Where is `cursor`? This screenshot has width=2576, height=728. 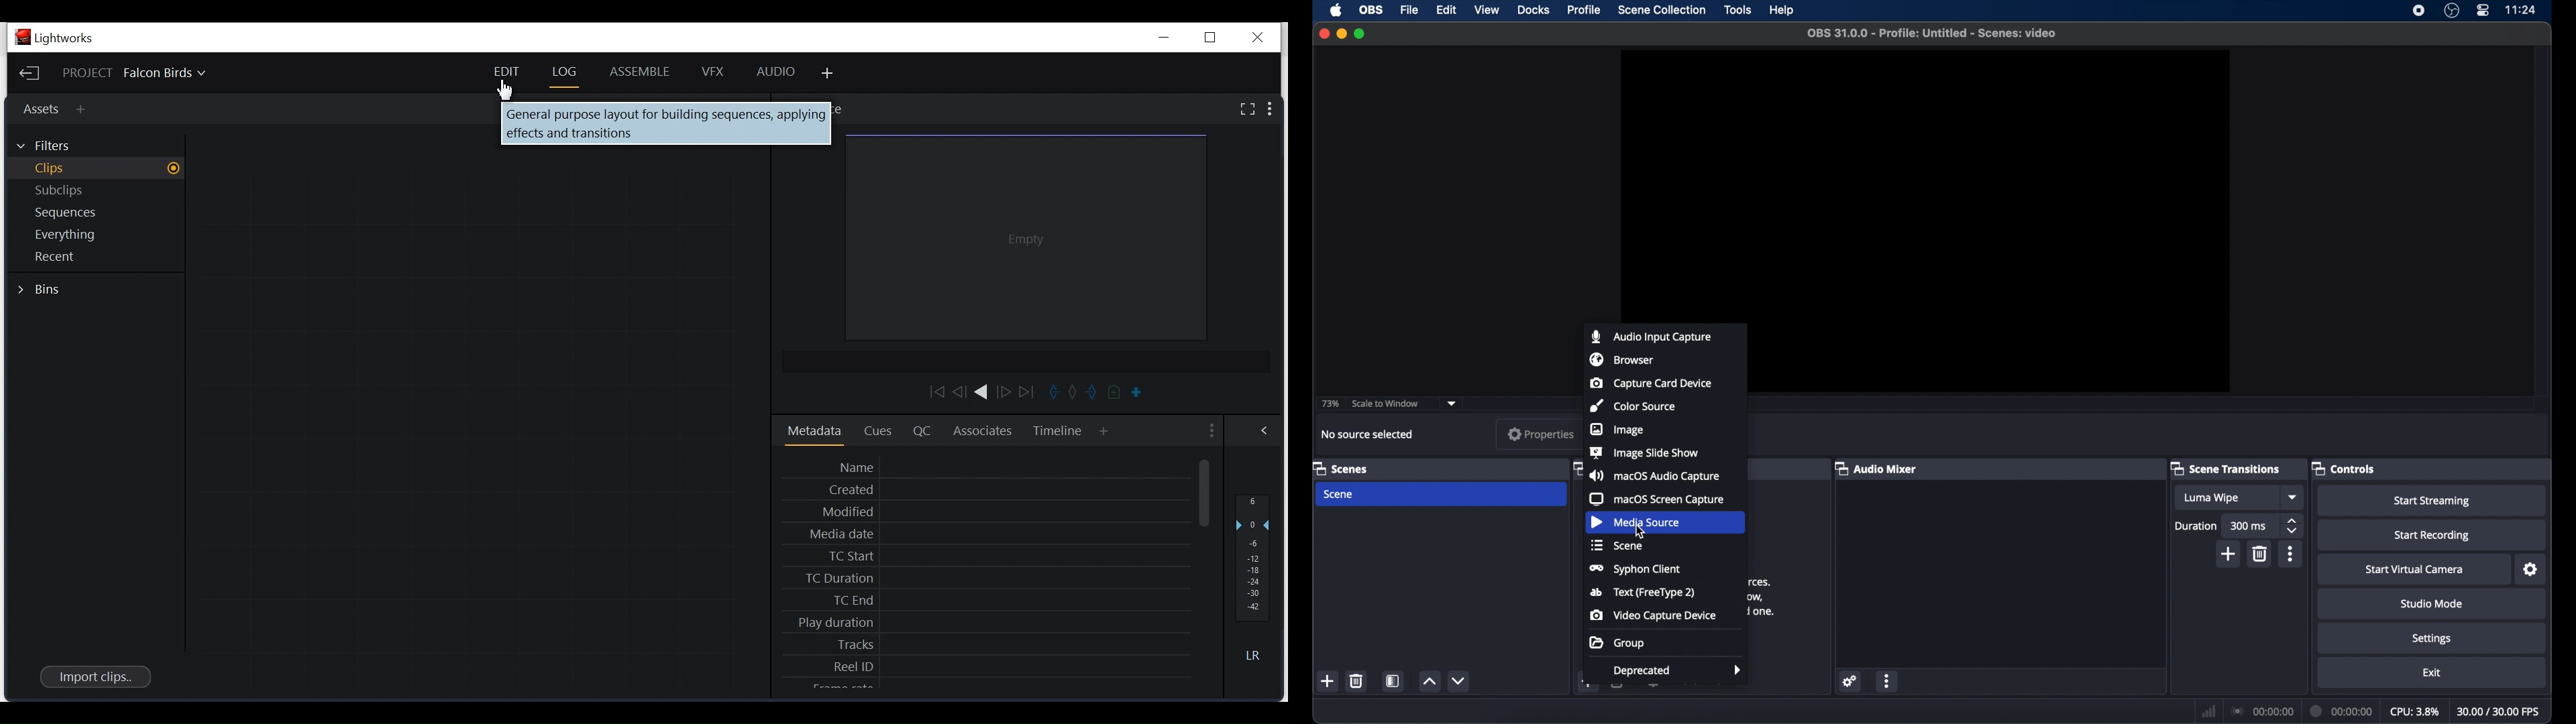 cursor is located at coordinates (1642, 532).